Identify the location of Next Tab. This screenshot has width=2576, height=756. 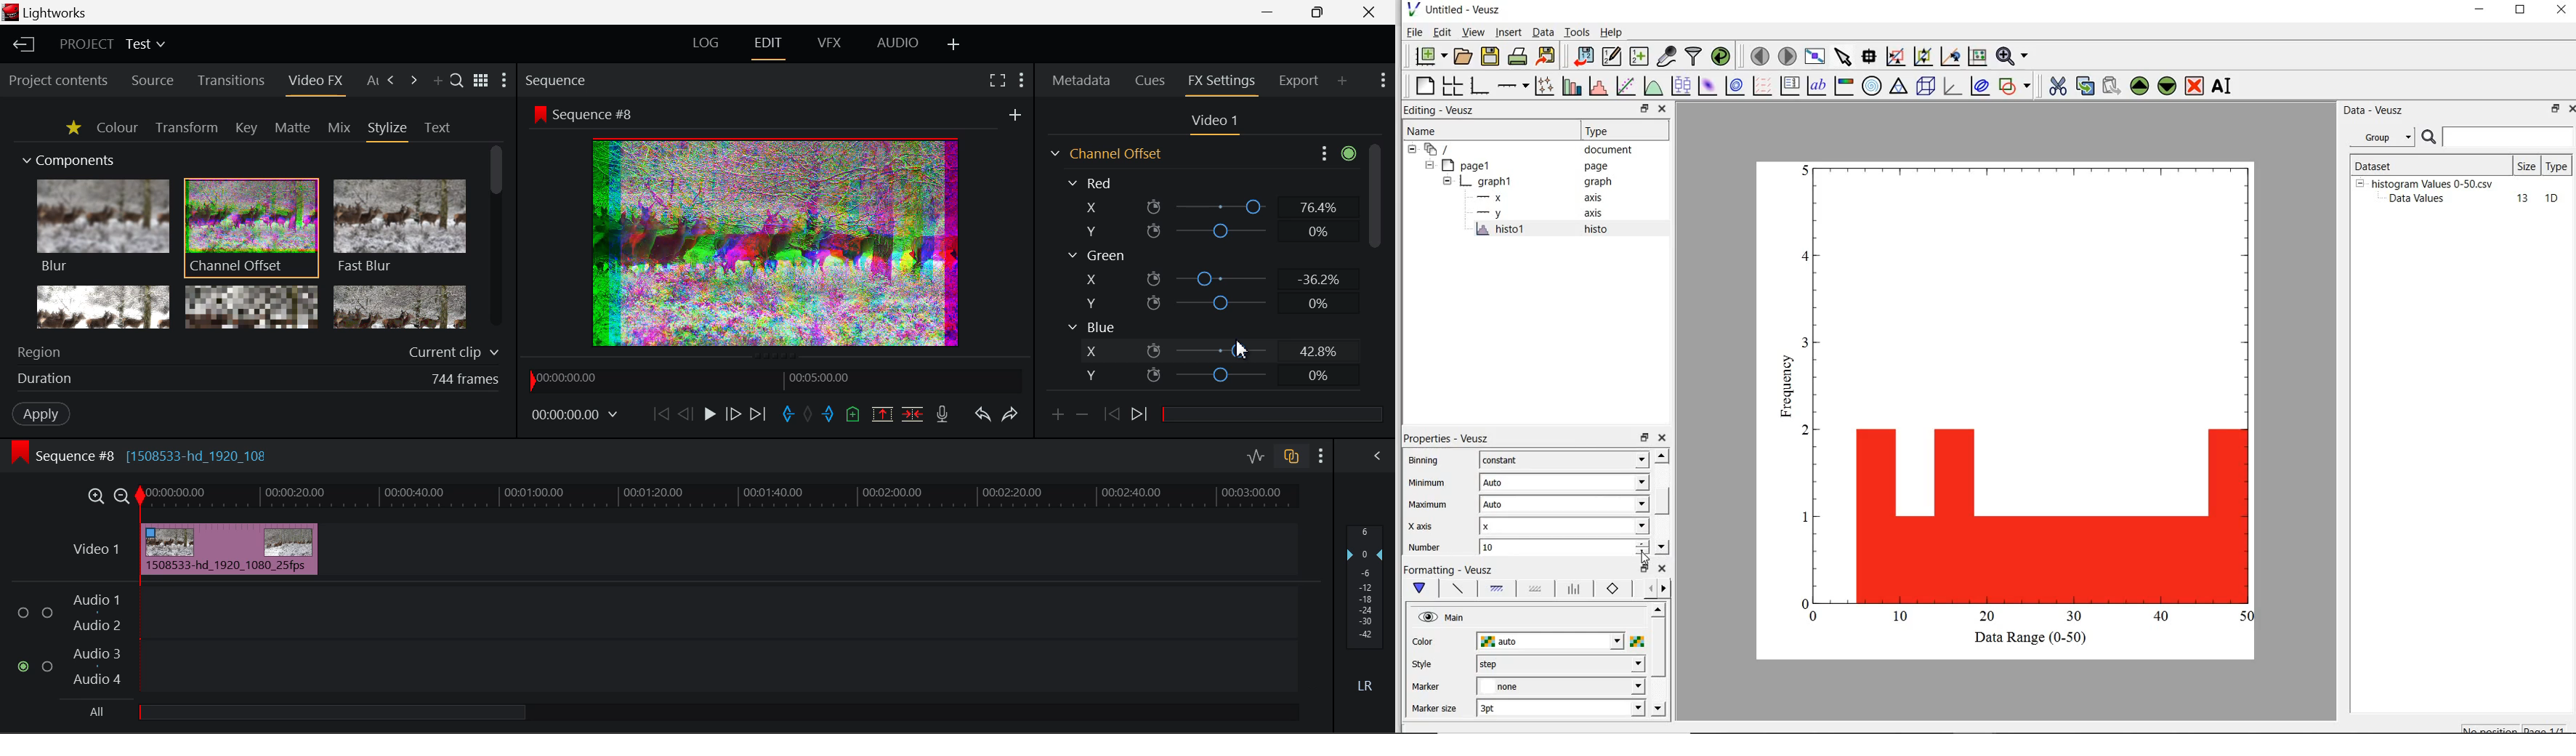
(392, 81).